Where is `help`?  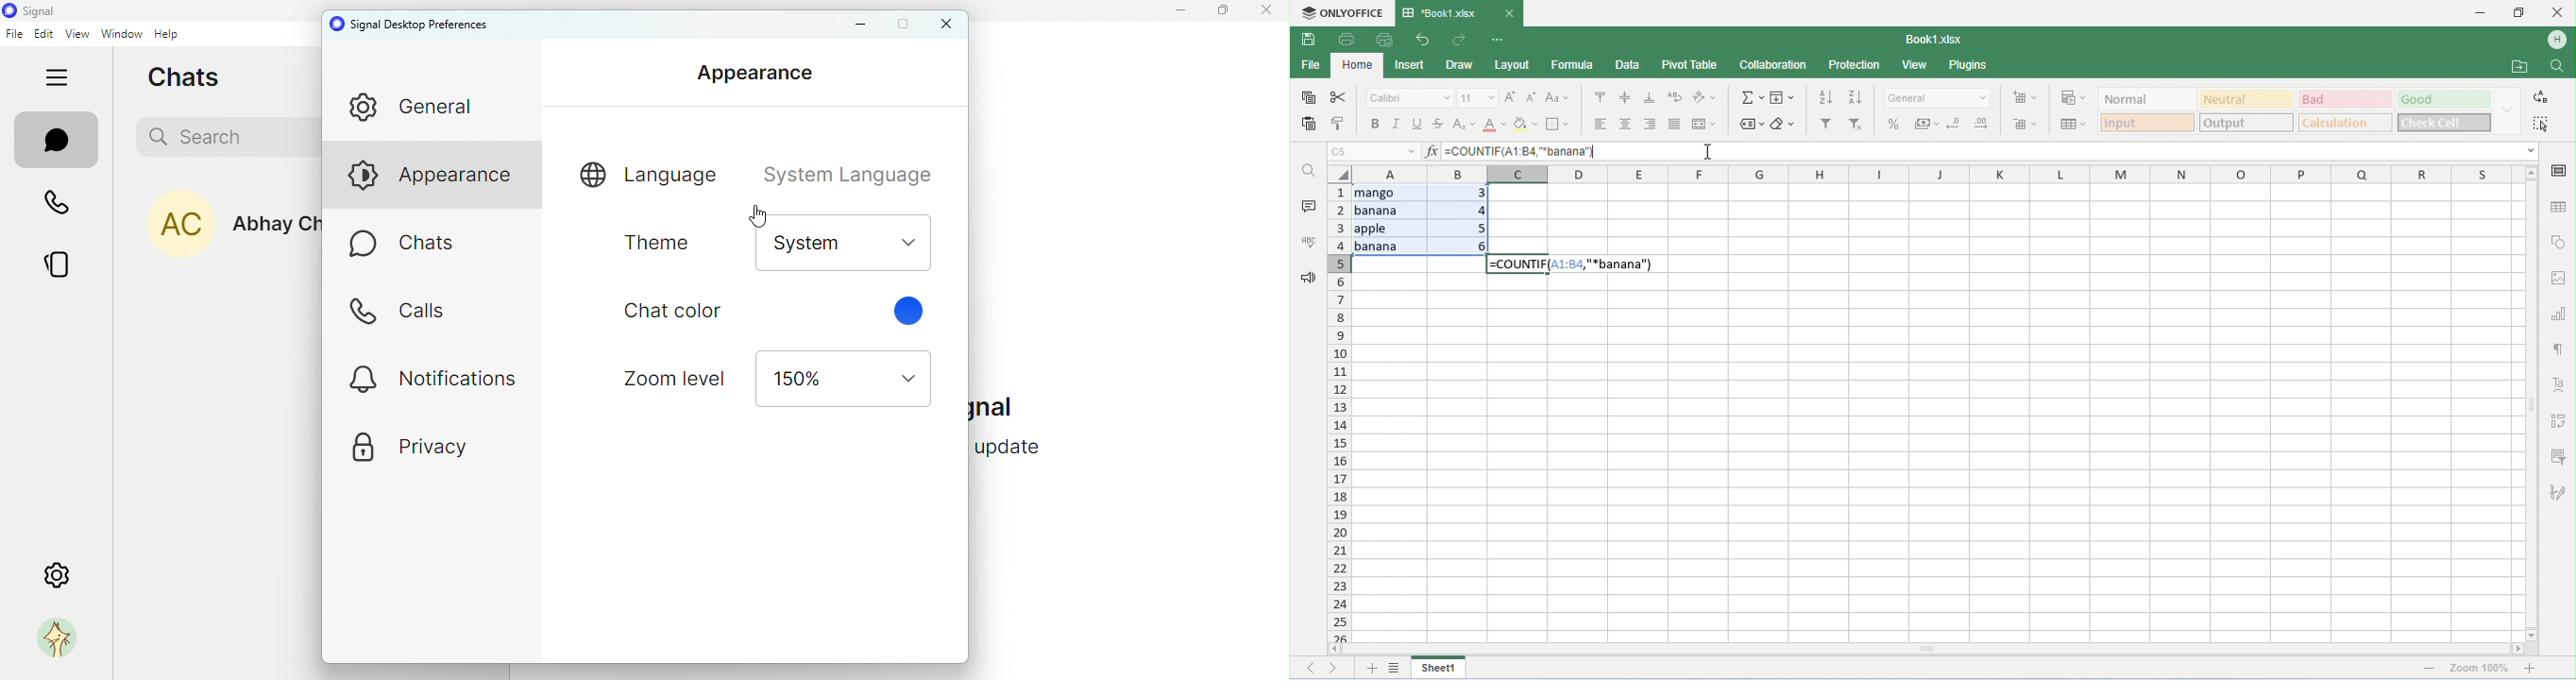 help is located at coordinates (167, 38).